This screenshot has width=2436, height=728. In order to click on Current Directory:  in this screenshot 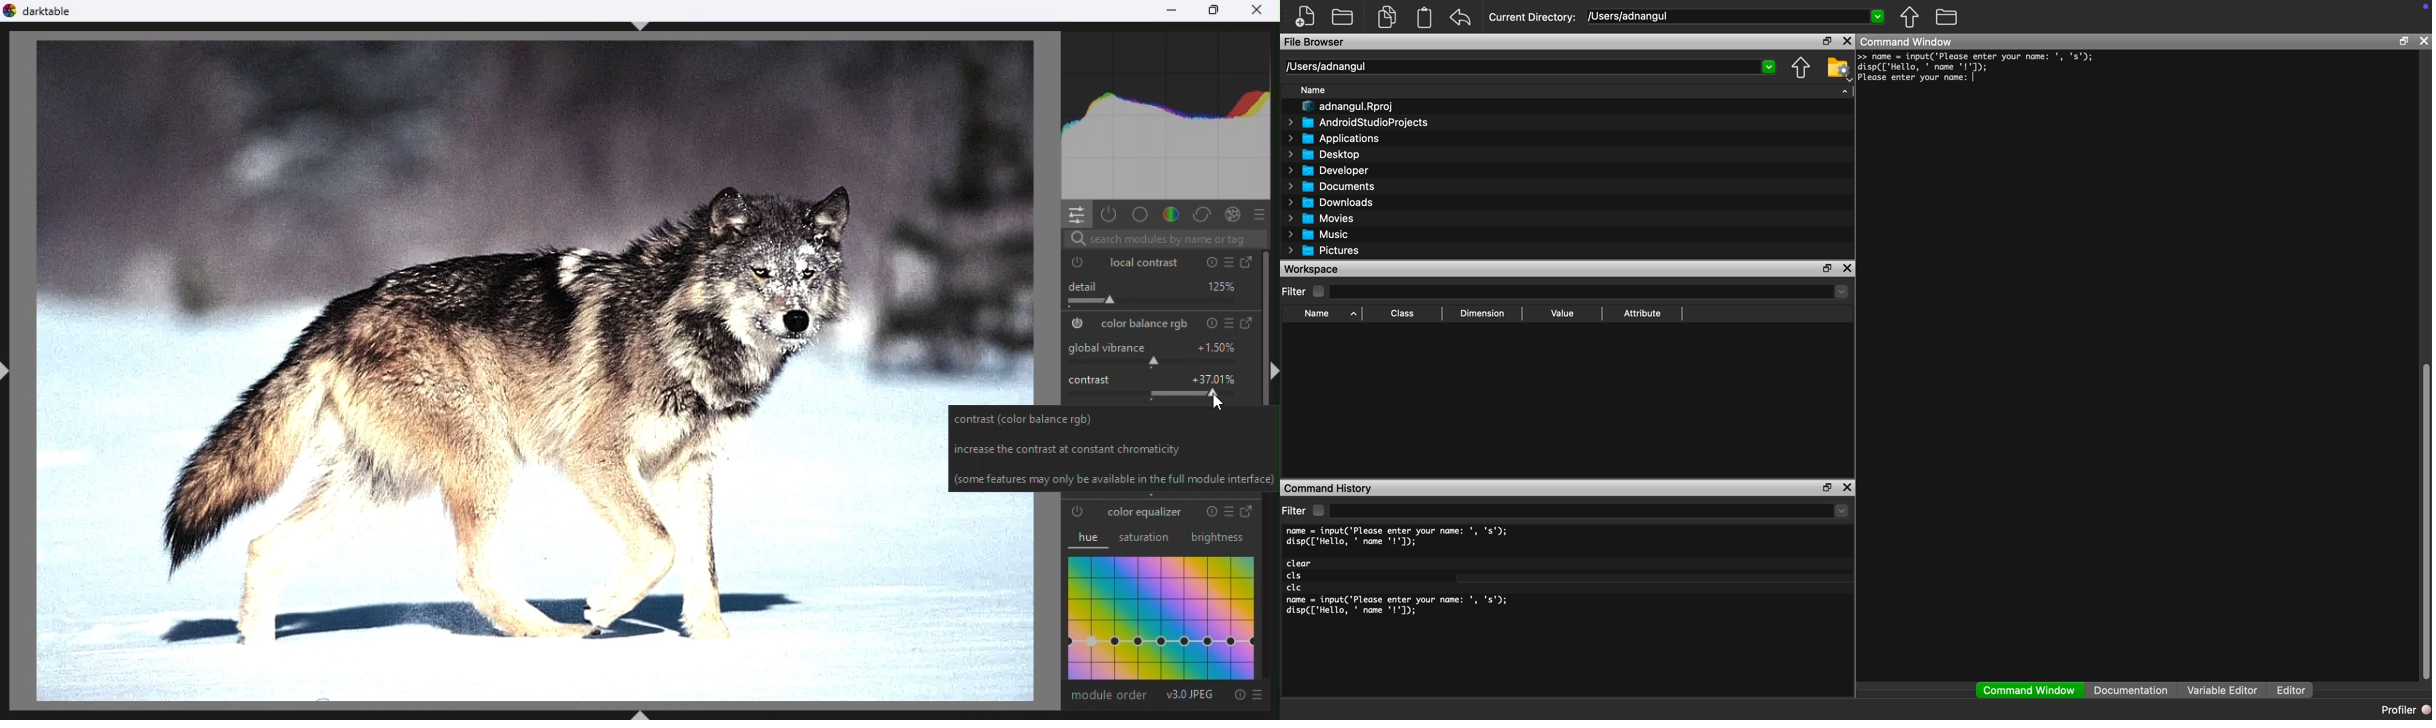, I will do `click(1533, 18)`.